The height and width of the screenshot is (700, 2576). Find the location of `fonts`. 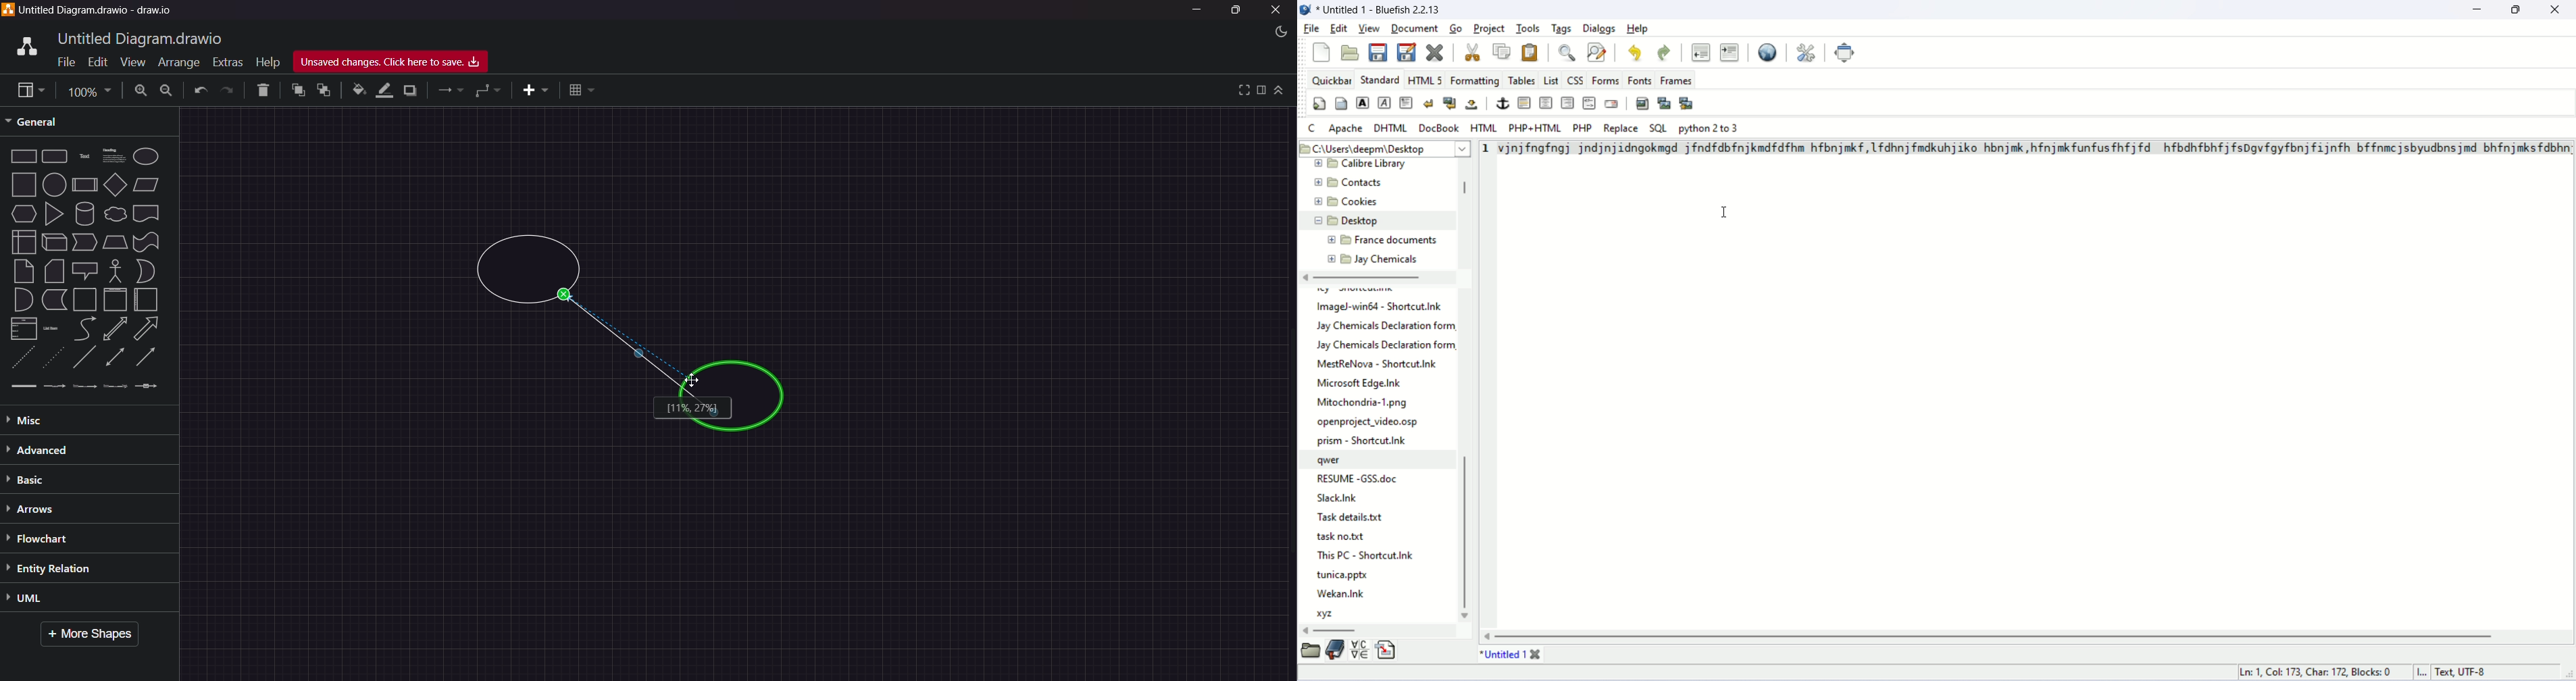

fonts is located at coordinates (1640, 80).